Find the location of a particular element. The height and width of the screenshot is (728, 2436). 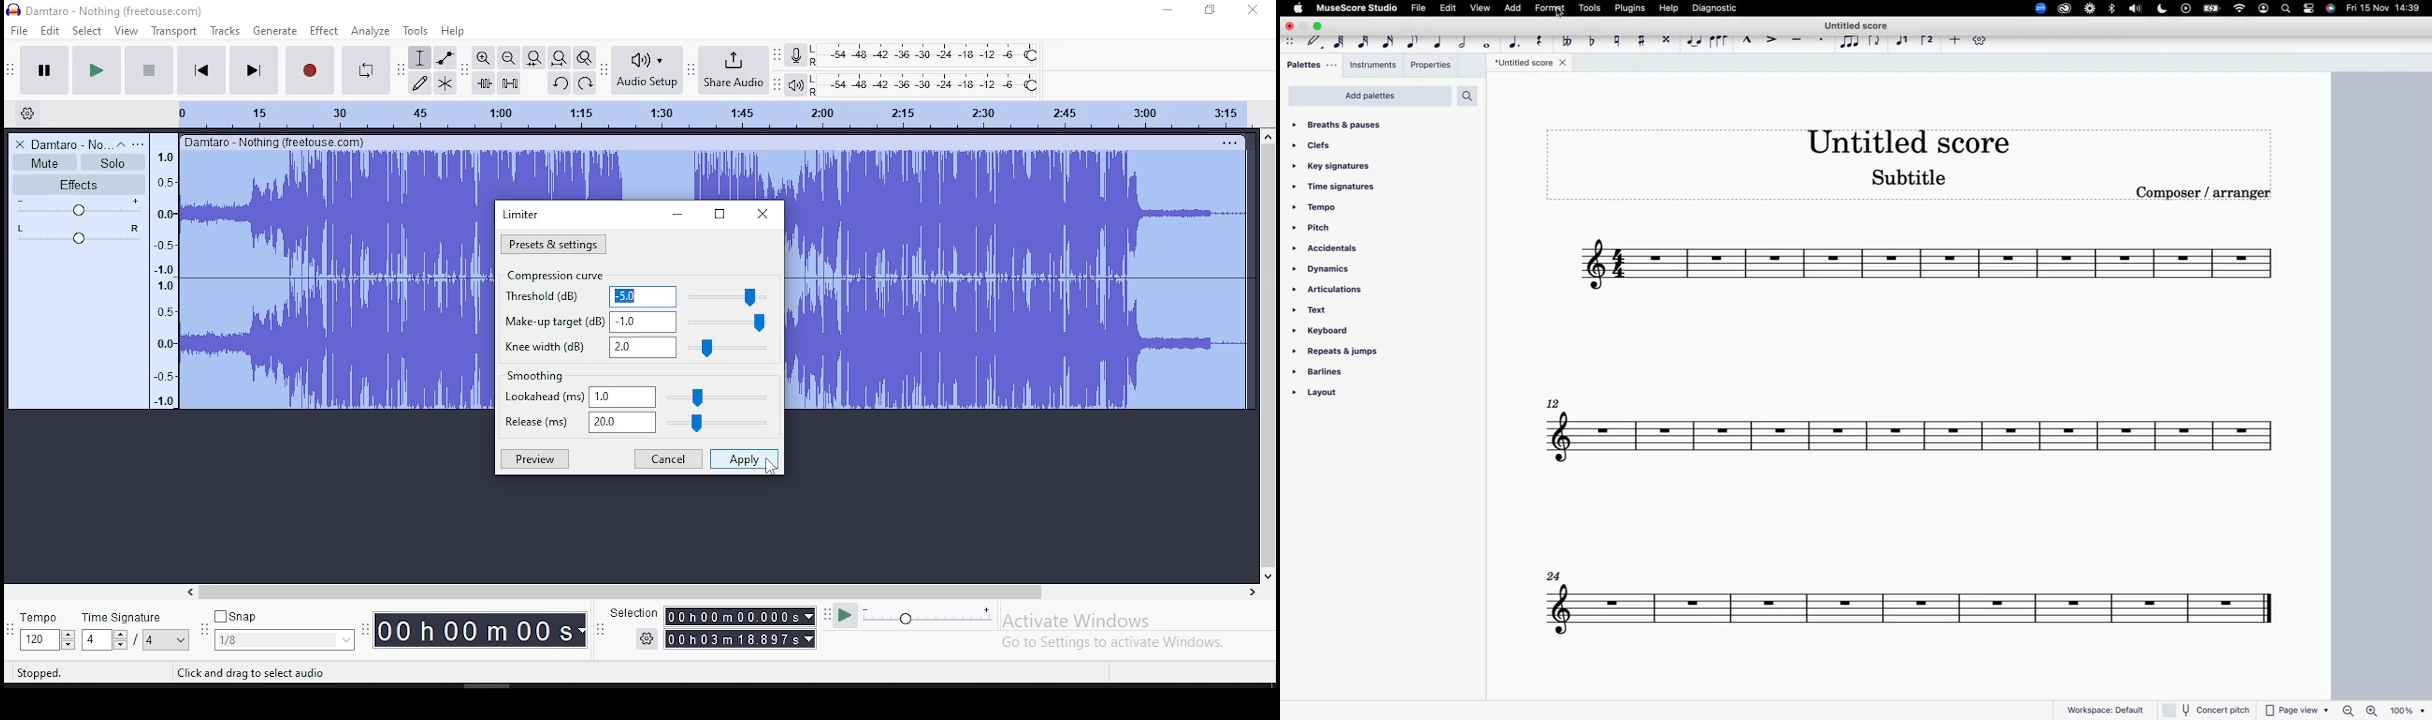

volume is located at coordinates (2134, 9).